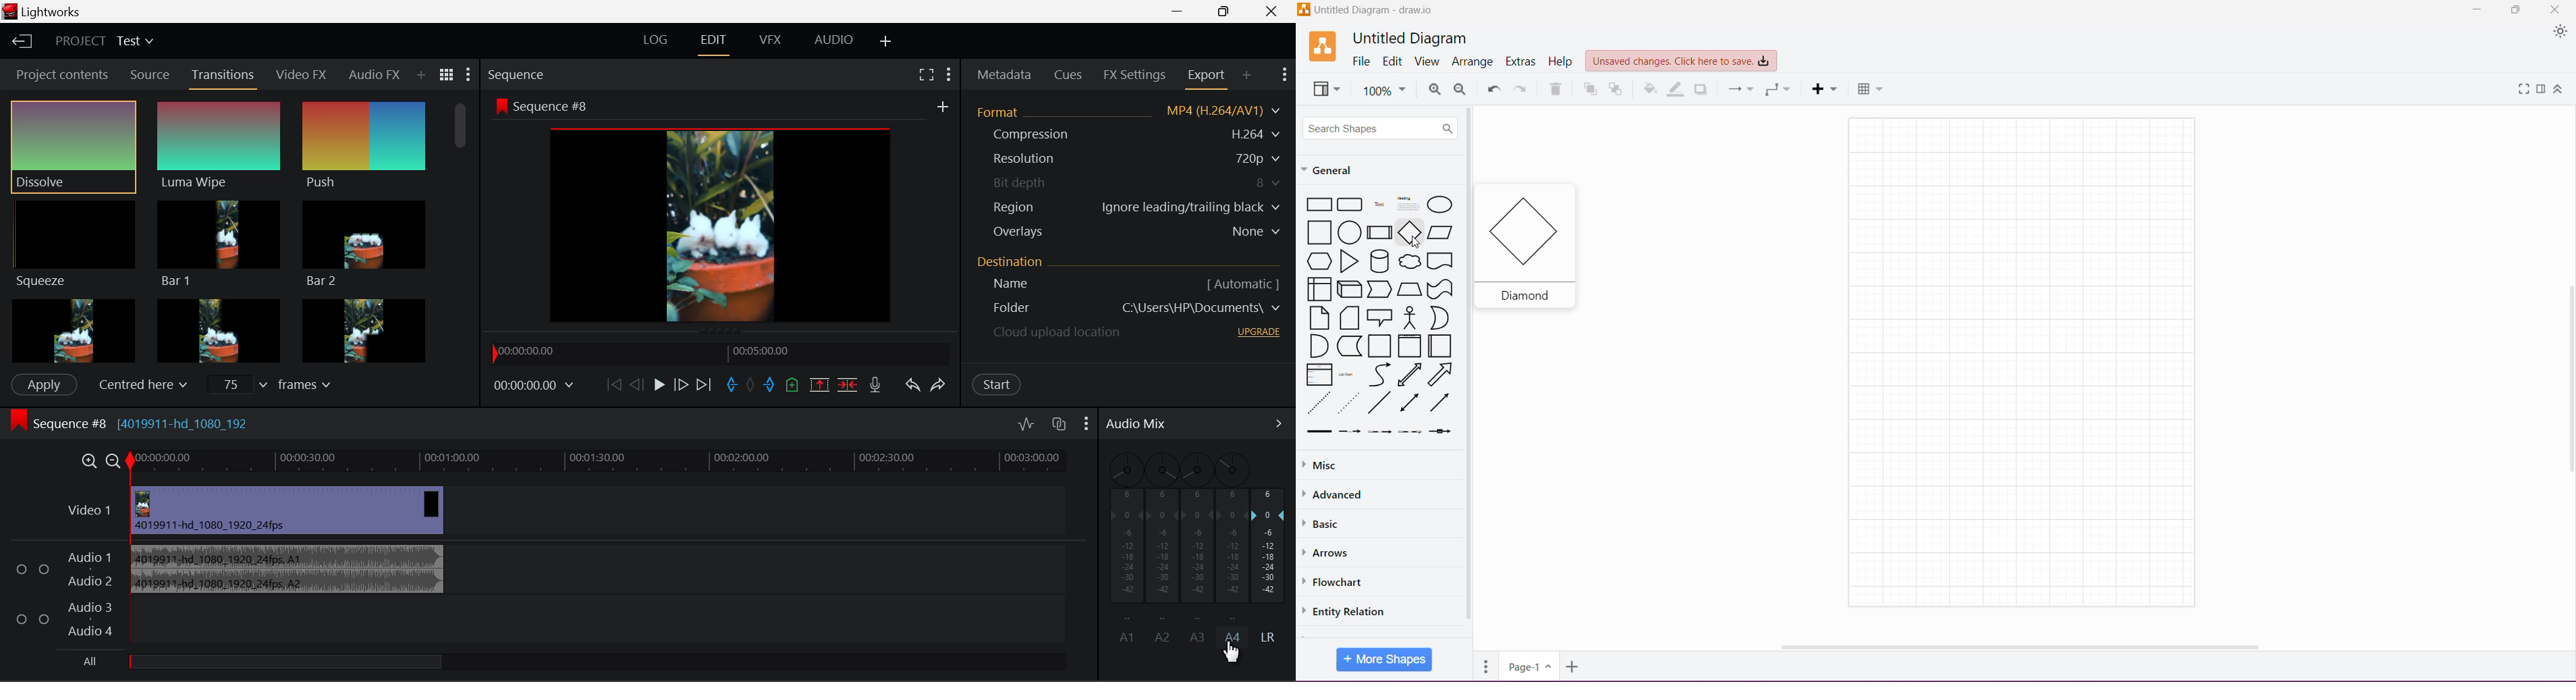 The height and width of the screenshot is (700, 2576). What do you see at coordinates (1378, 318) in the screenshot?
I see `Available Shapes under General` at bounding box center [1378, 318].